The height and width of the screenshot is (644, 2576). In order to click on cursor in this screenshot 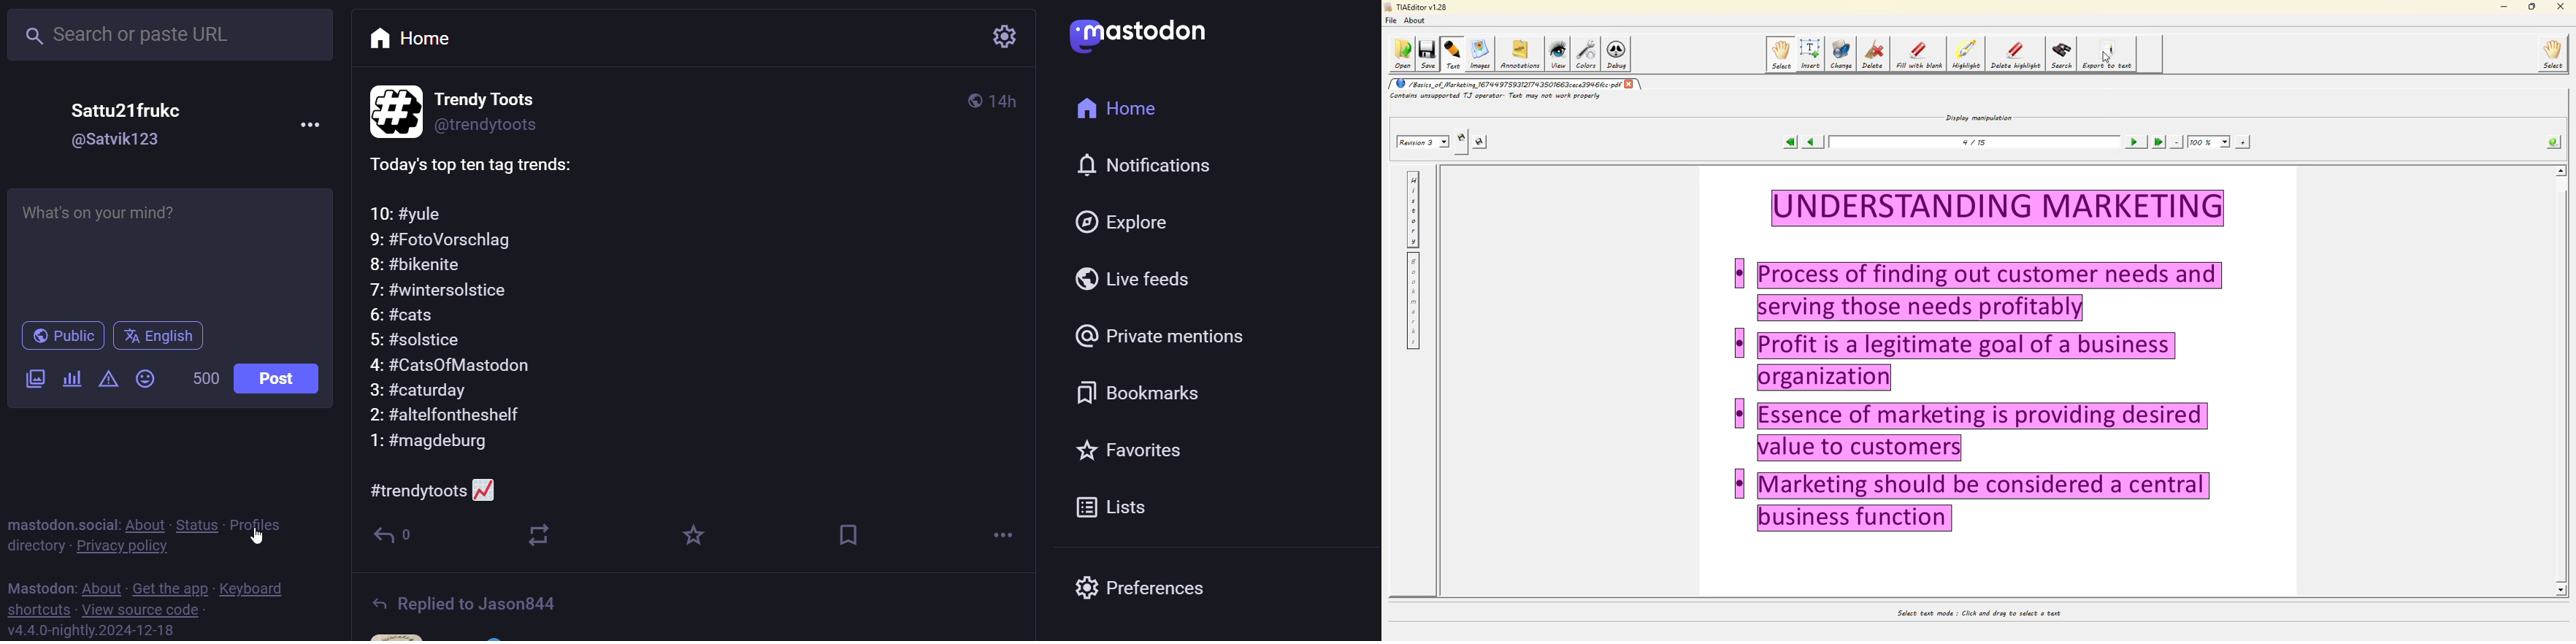, I will do `click(277, 537)`.